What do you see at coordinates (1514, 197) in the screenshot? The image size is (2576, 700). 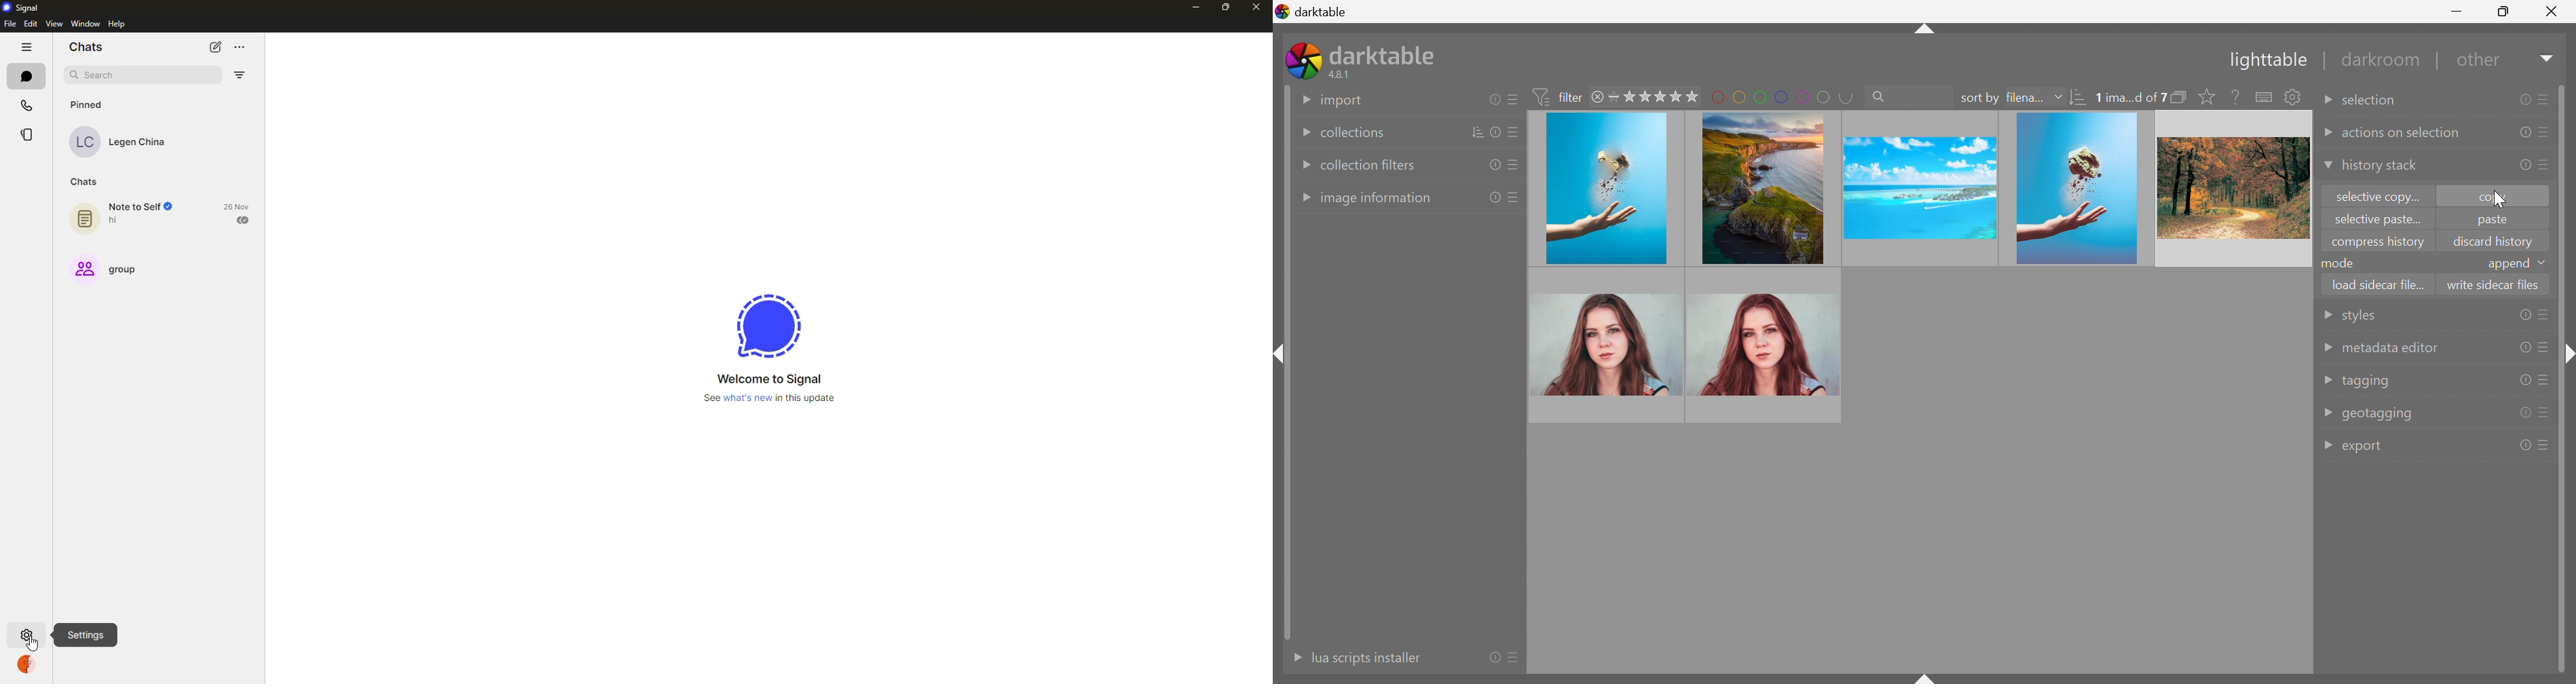 I see `presets` at bounding box center [1514, 197].